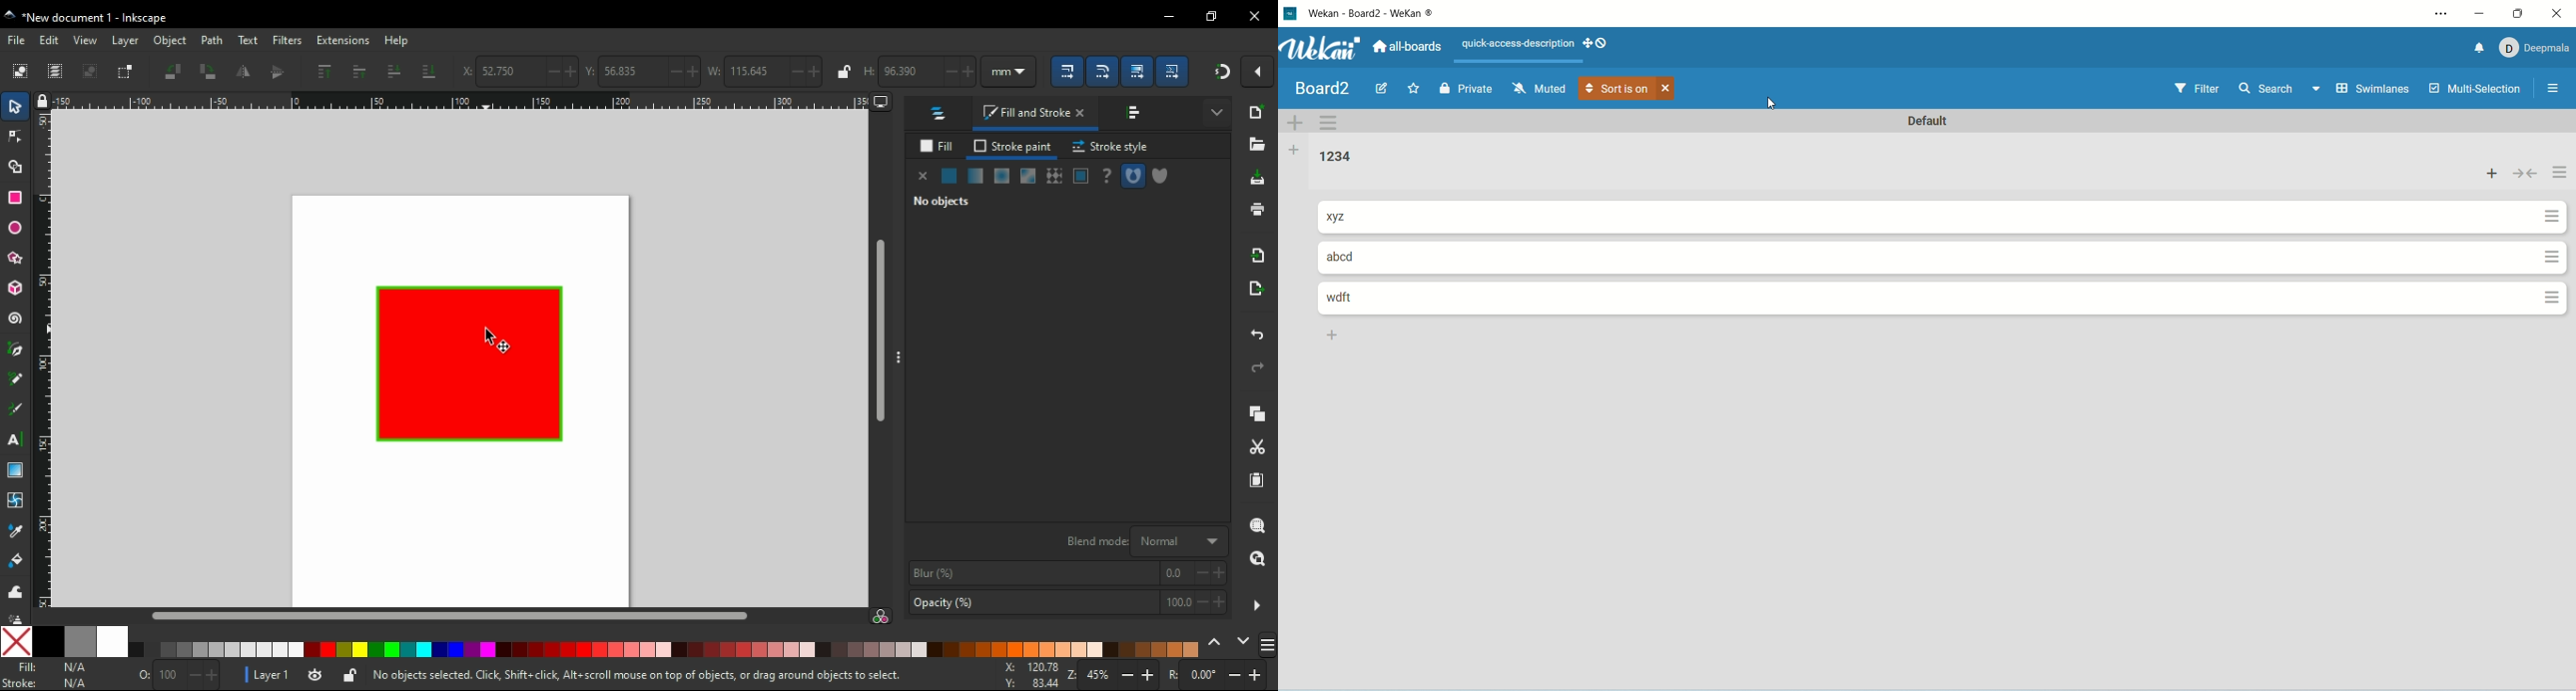  I want to click on lower to bottom, so click(428, 70).